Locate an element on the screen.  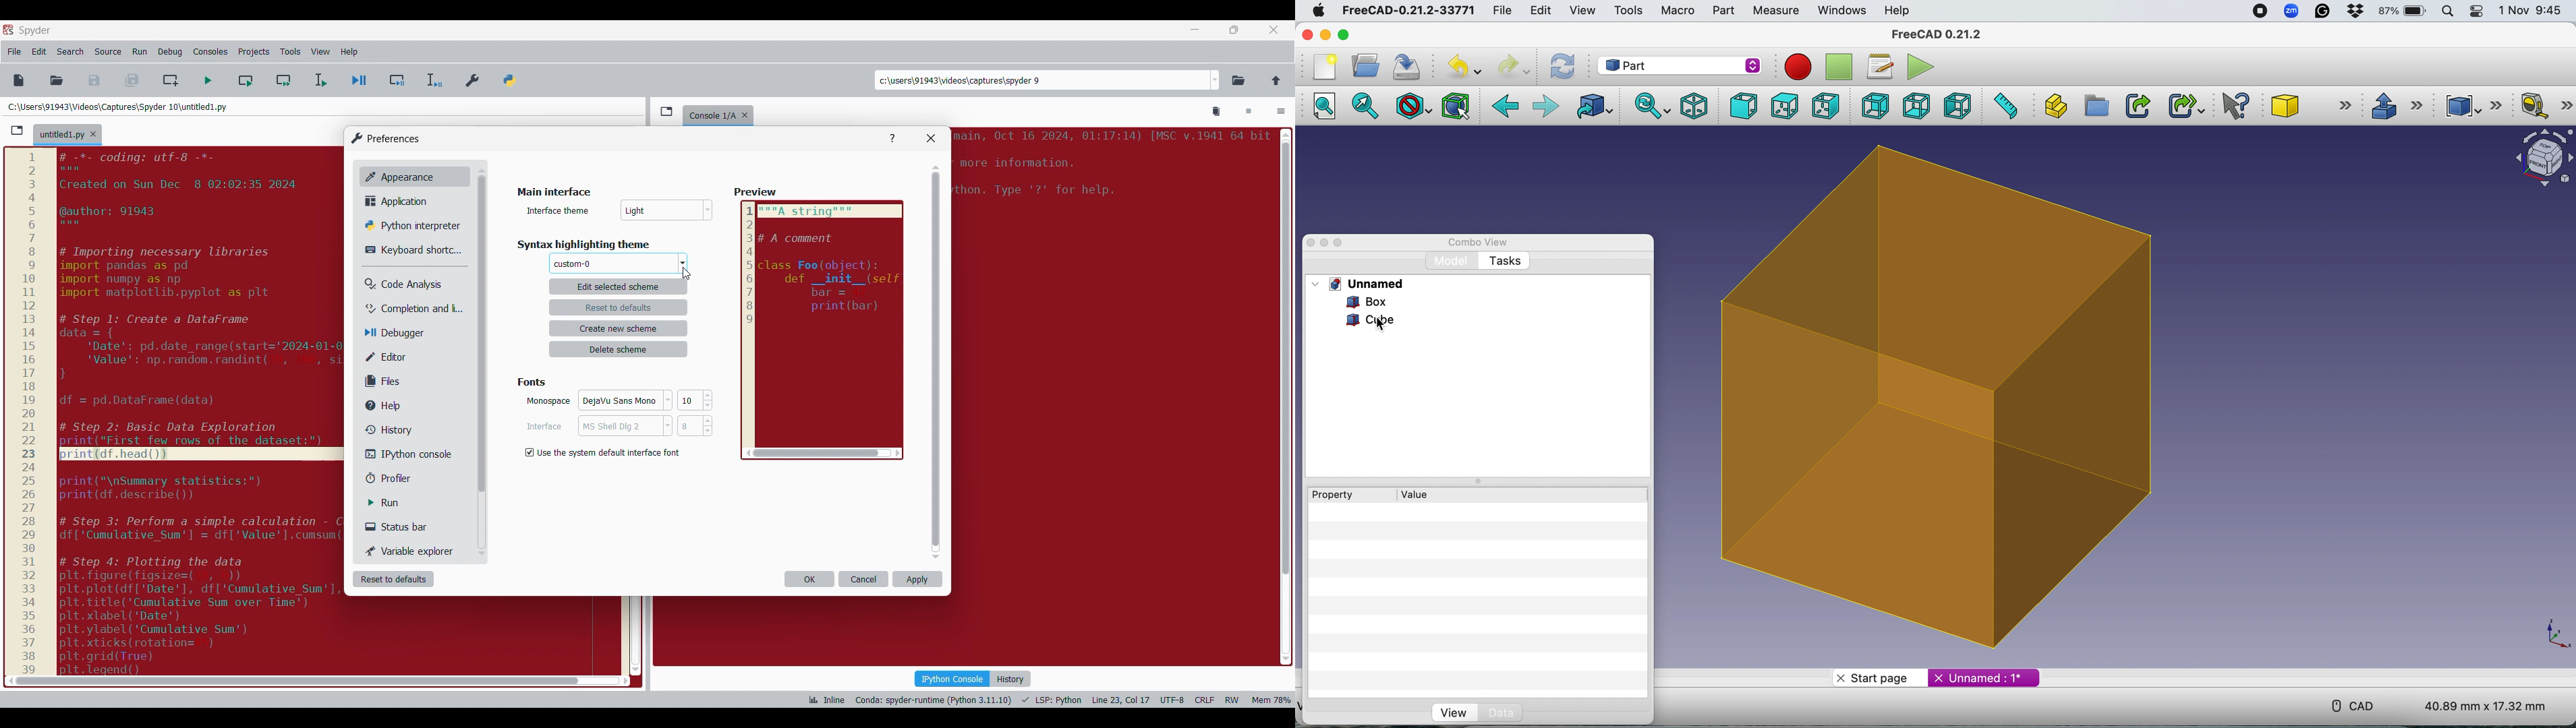
console is located at coordinates (710, 114).